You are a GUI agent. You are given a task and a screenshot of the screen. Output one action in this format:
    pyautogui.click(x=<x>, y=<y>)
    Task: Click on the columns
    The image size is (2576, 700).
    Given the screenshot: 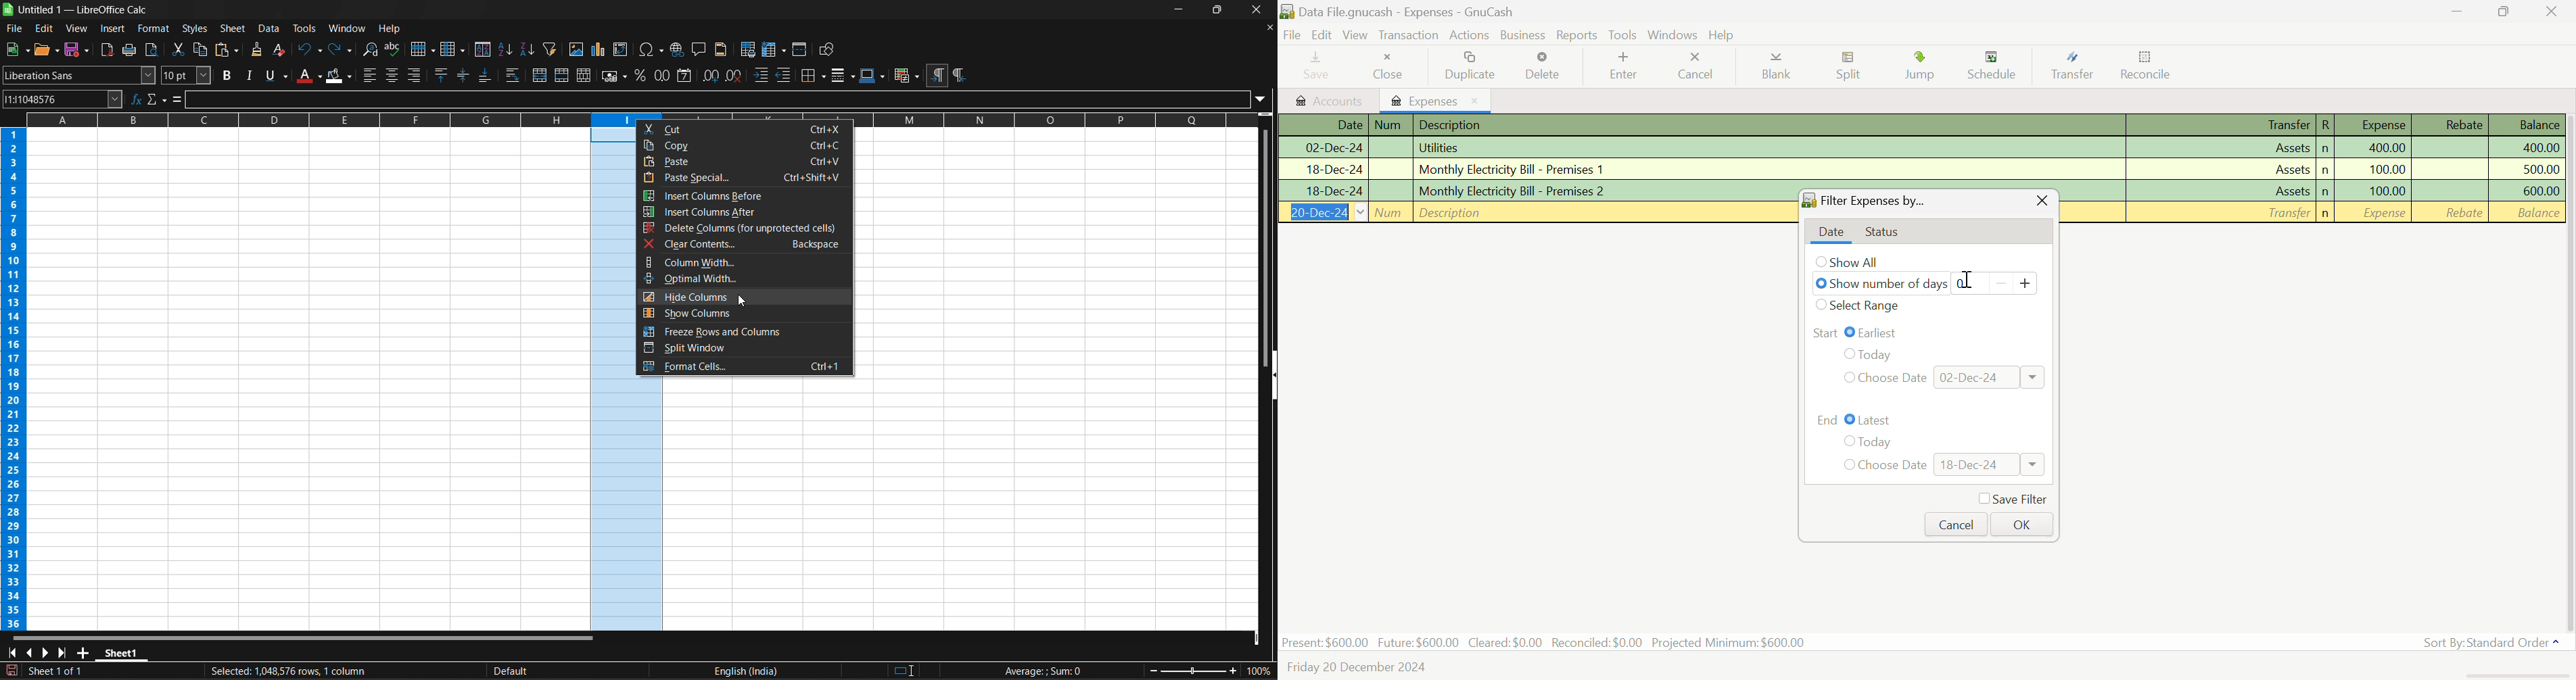 What is the action you would take?
    pyautogui.click(x=453, y=49)
    